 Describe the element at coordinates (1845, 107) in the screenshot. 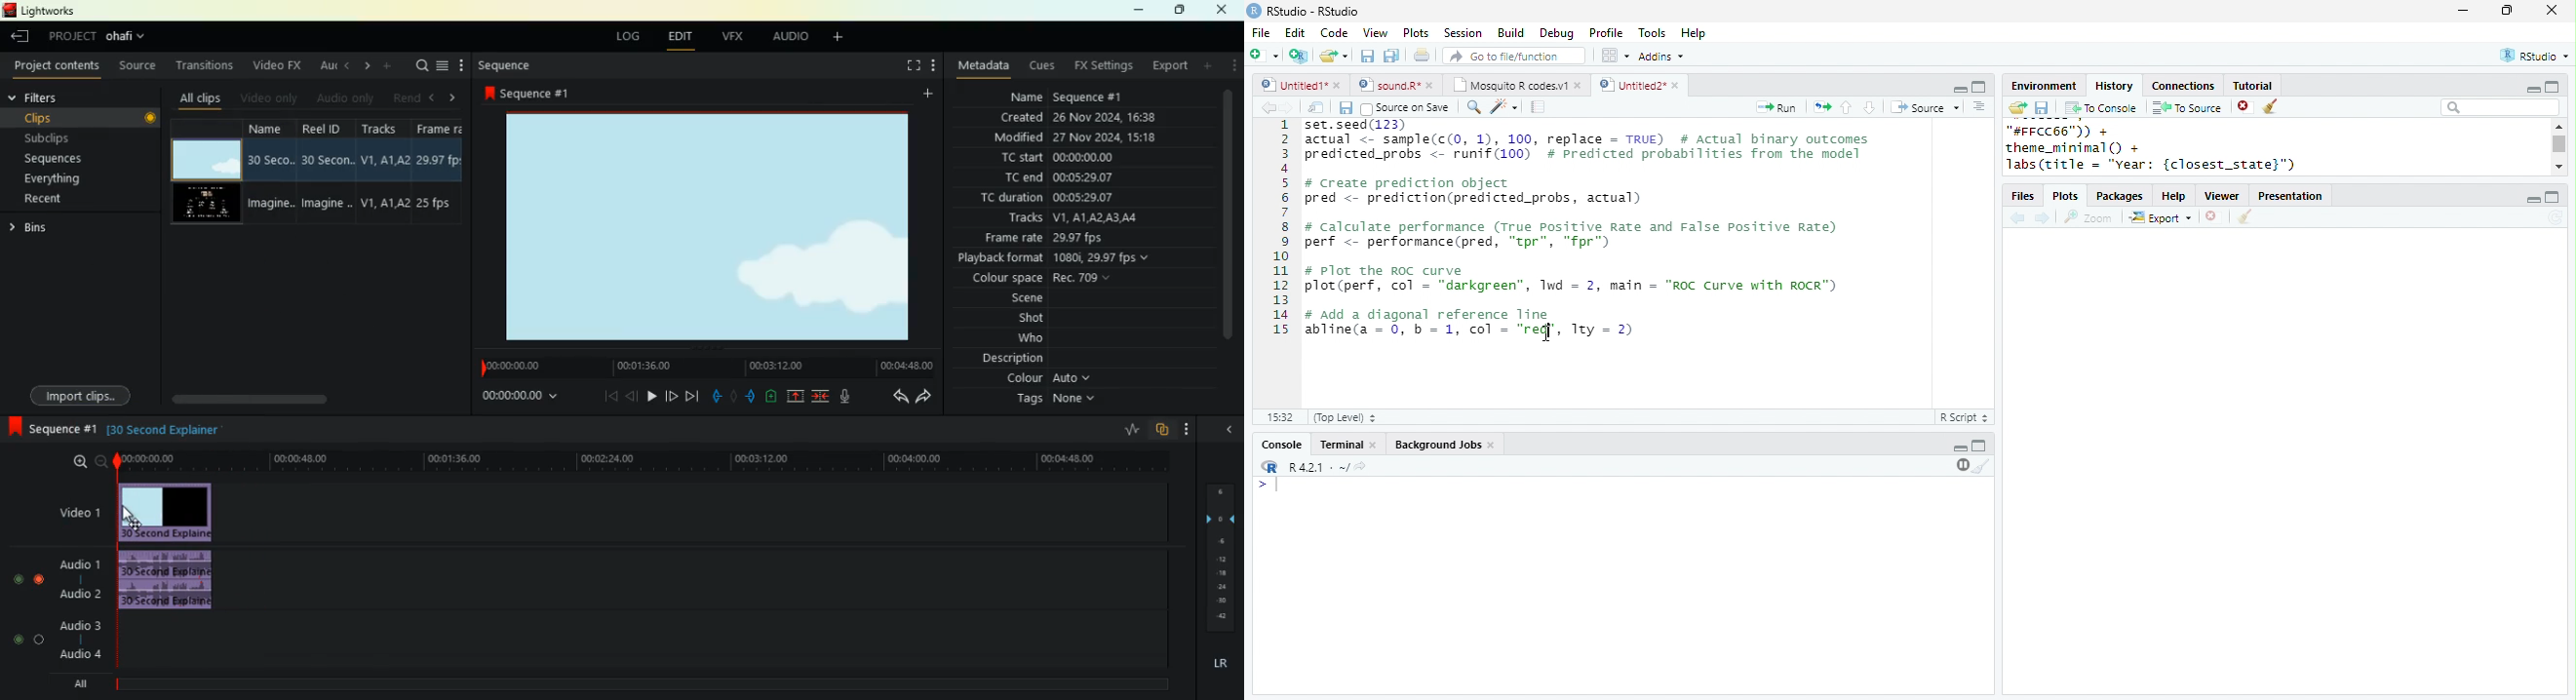

I see `up` at that location.